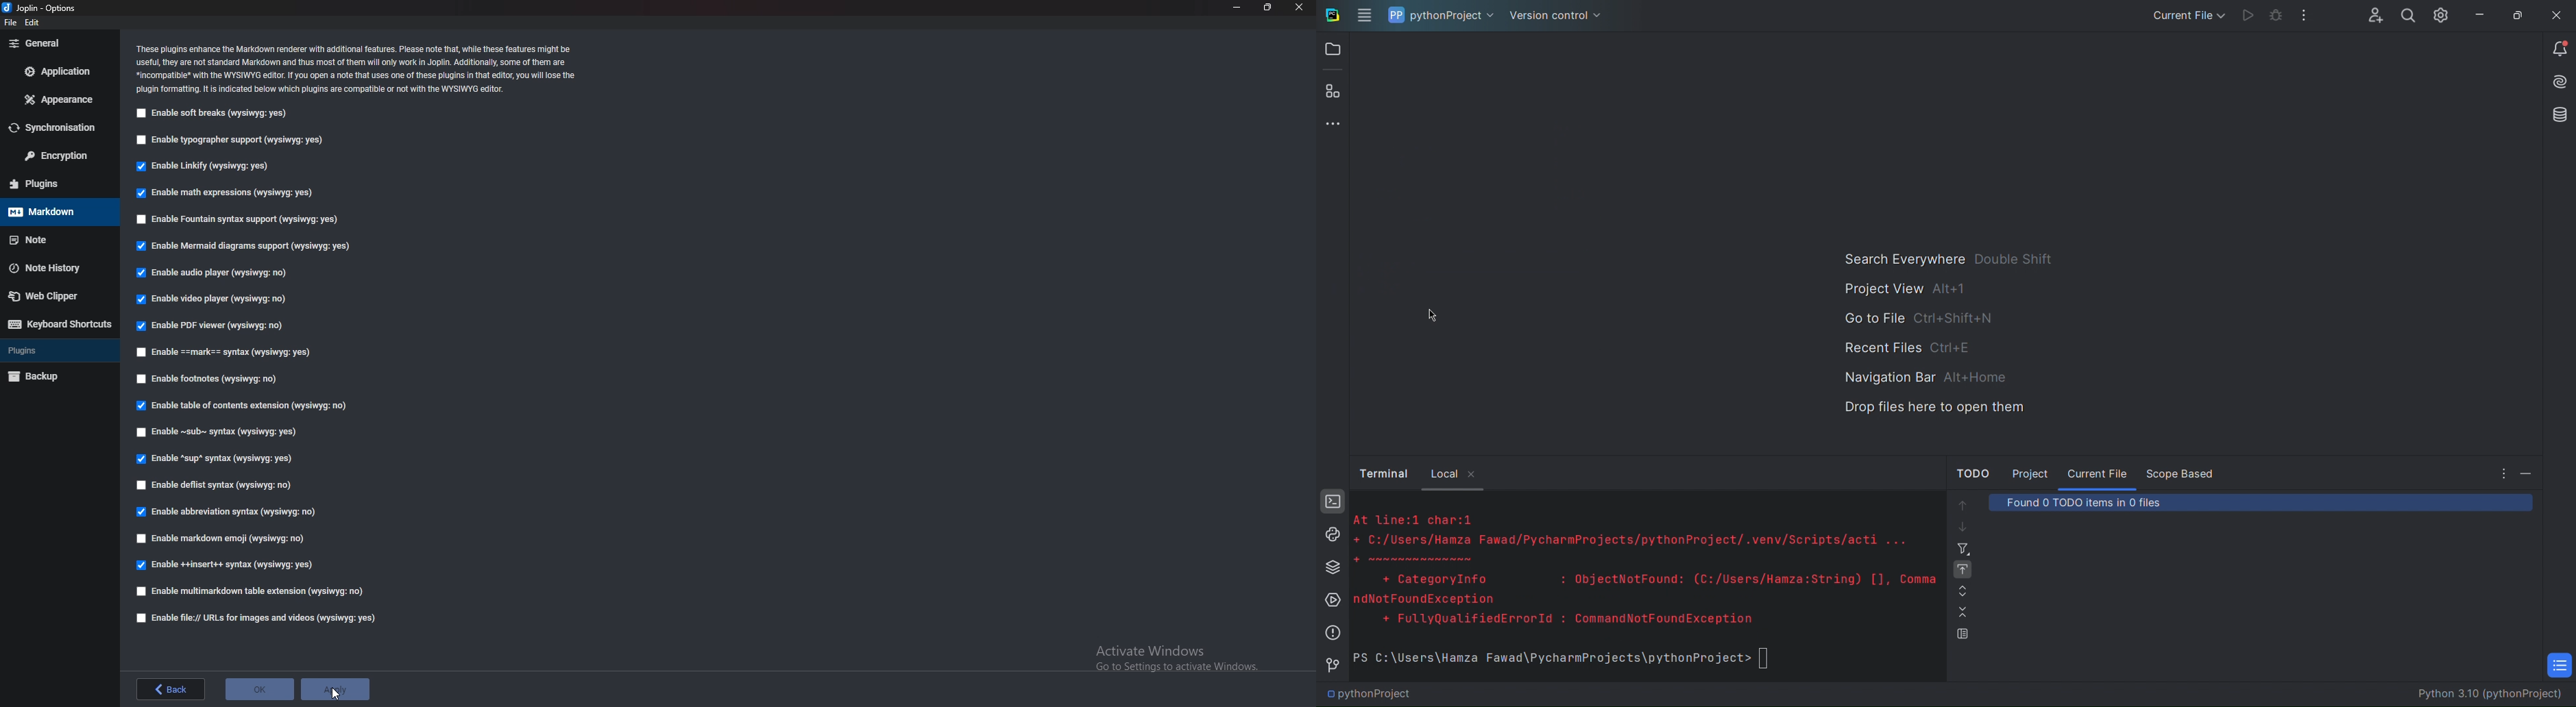 This screenshot has width=2576, height=728. What do you see at coordinates (171, 689) in the screenshot?
I see `back` at bounding box center [171, 689].